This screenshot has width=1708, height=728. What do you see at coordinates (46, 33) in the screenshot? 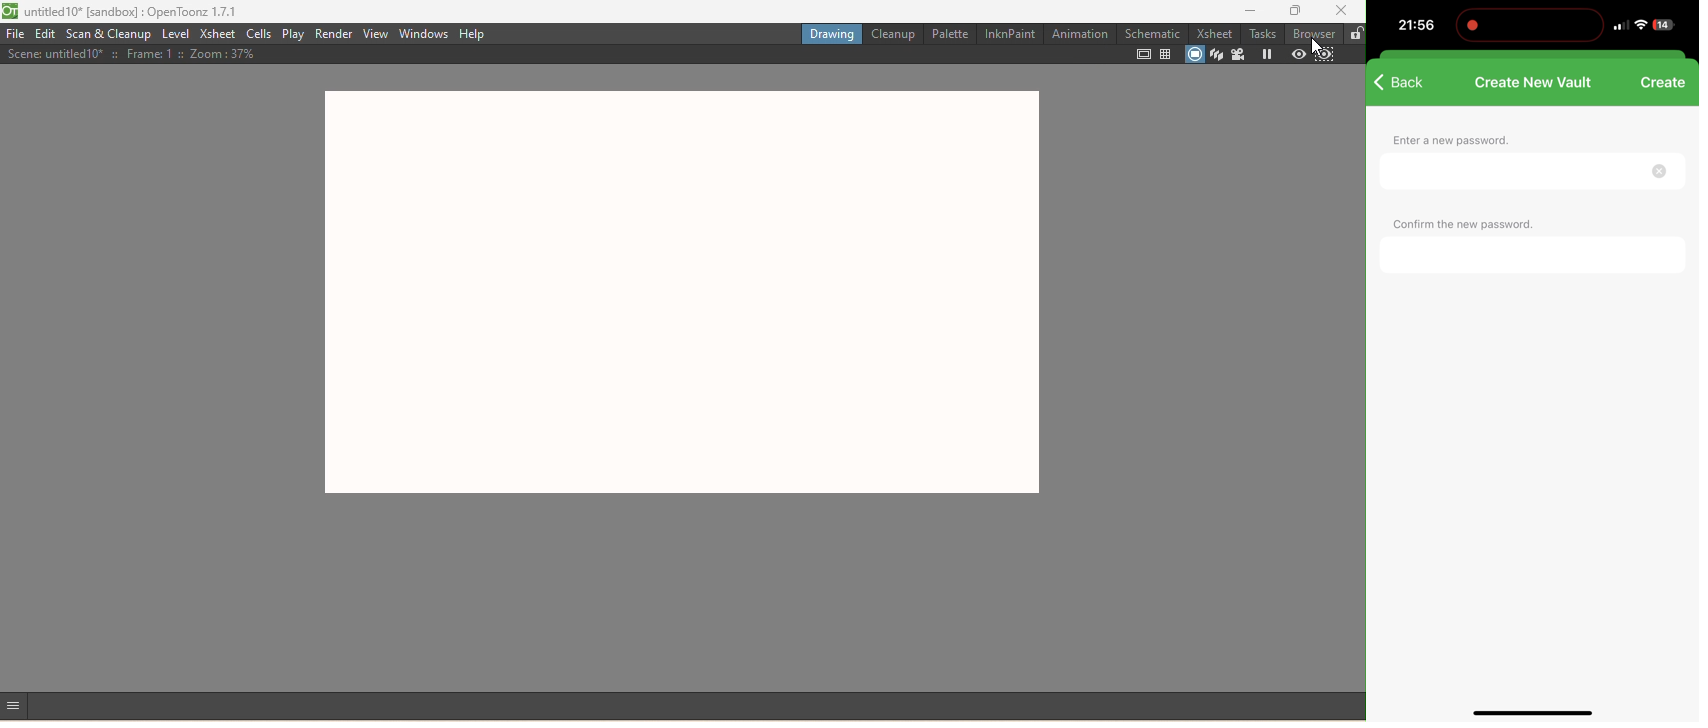
I see `Edit` at bounding box center [46, 33].